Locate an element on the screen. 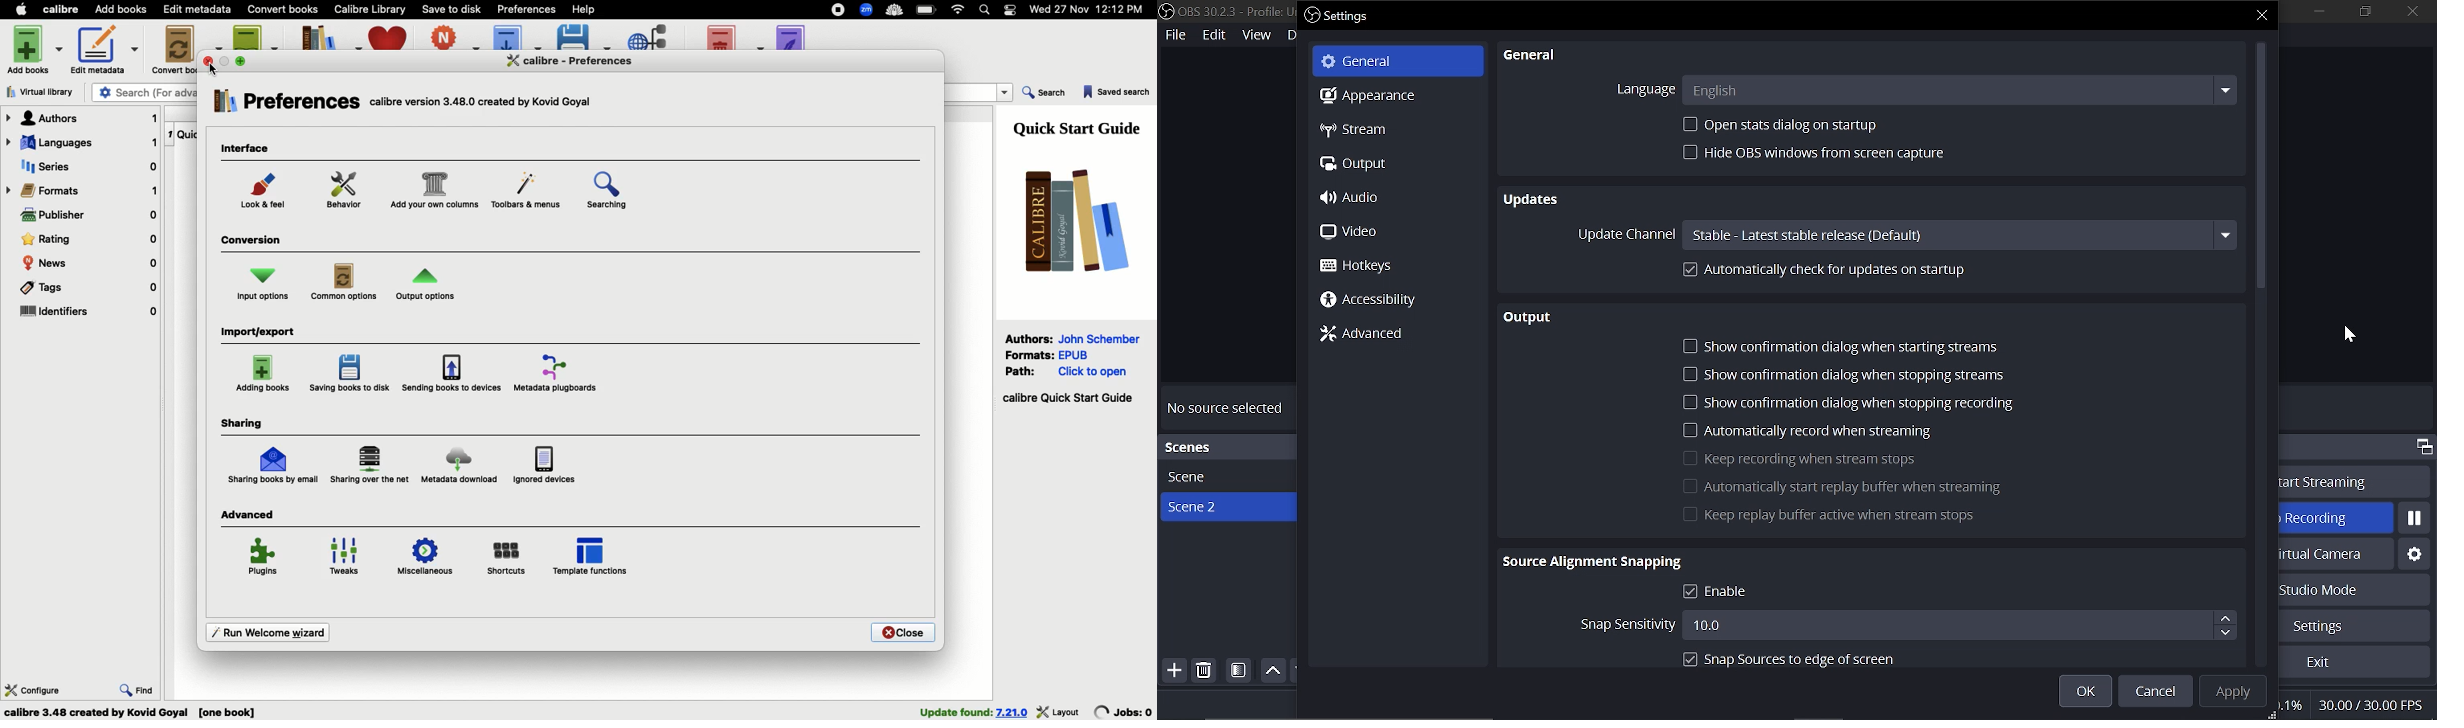  cancel is located at coordinates (2154, 692).